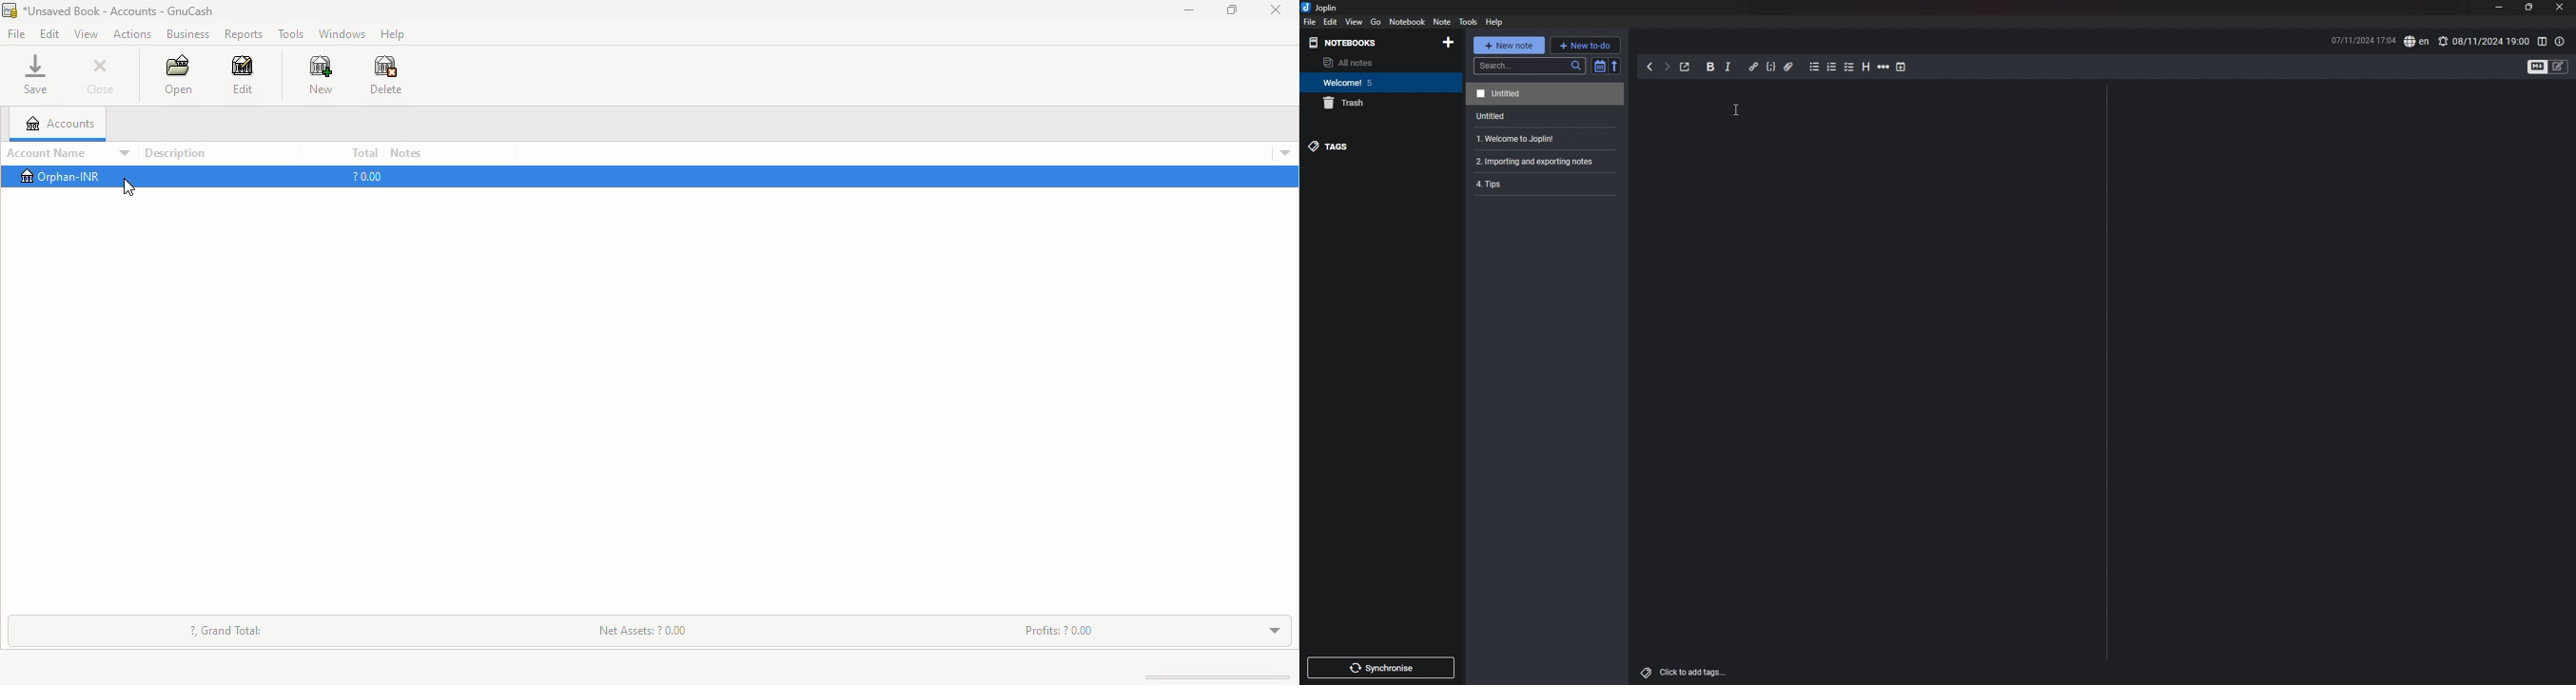  I want to click on edit, so click(50, 33).